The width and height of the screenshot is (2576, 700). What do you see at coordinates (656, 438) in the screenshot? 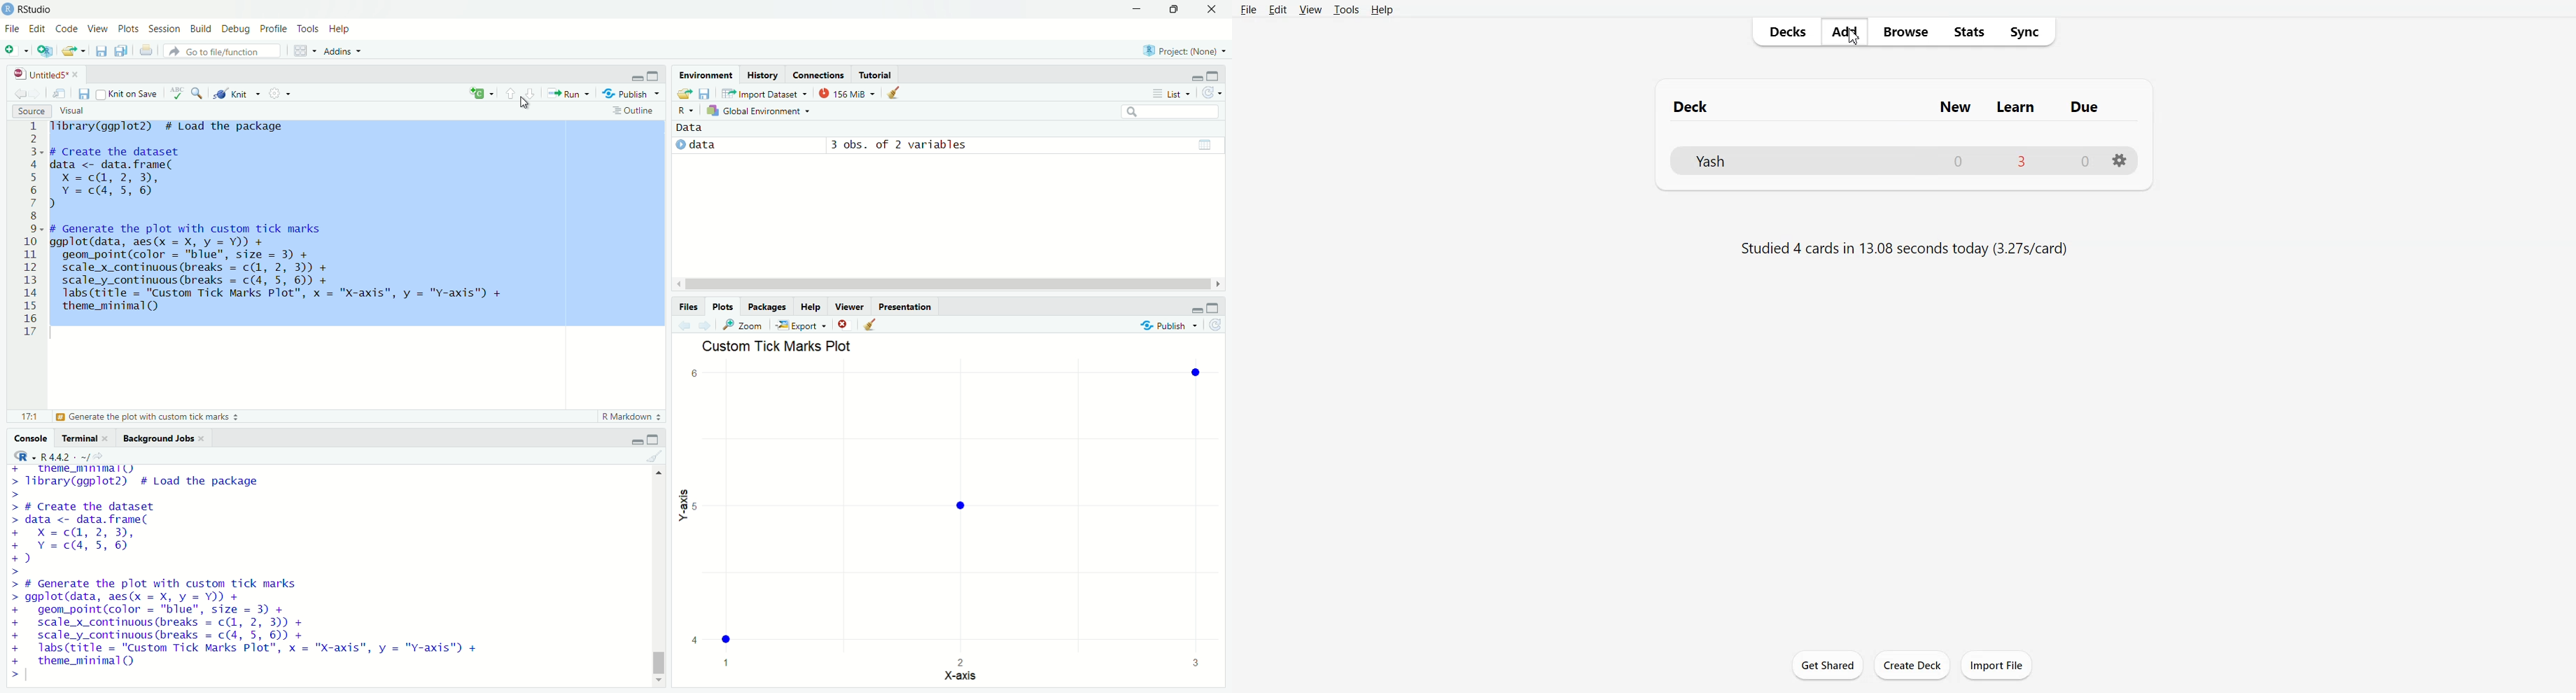
I see `maximize` at bounding box center [656, 438].